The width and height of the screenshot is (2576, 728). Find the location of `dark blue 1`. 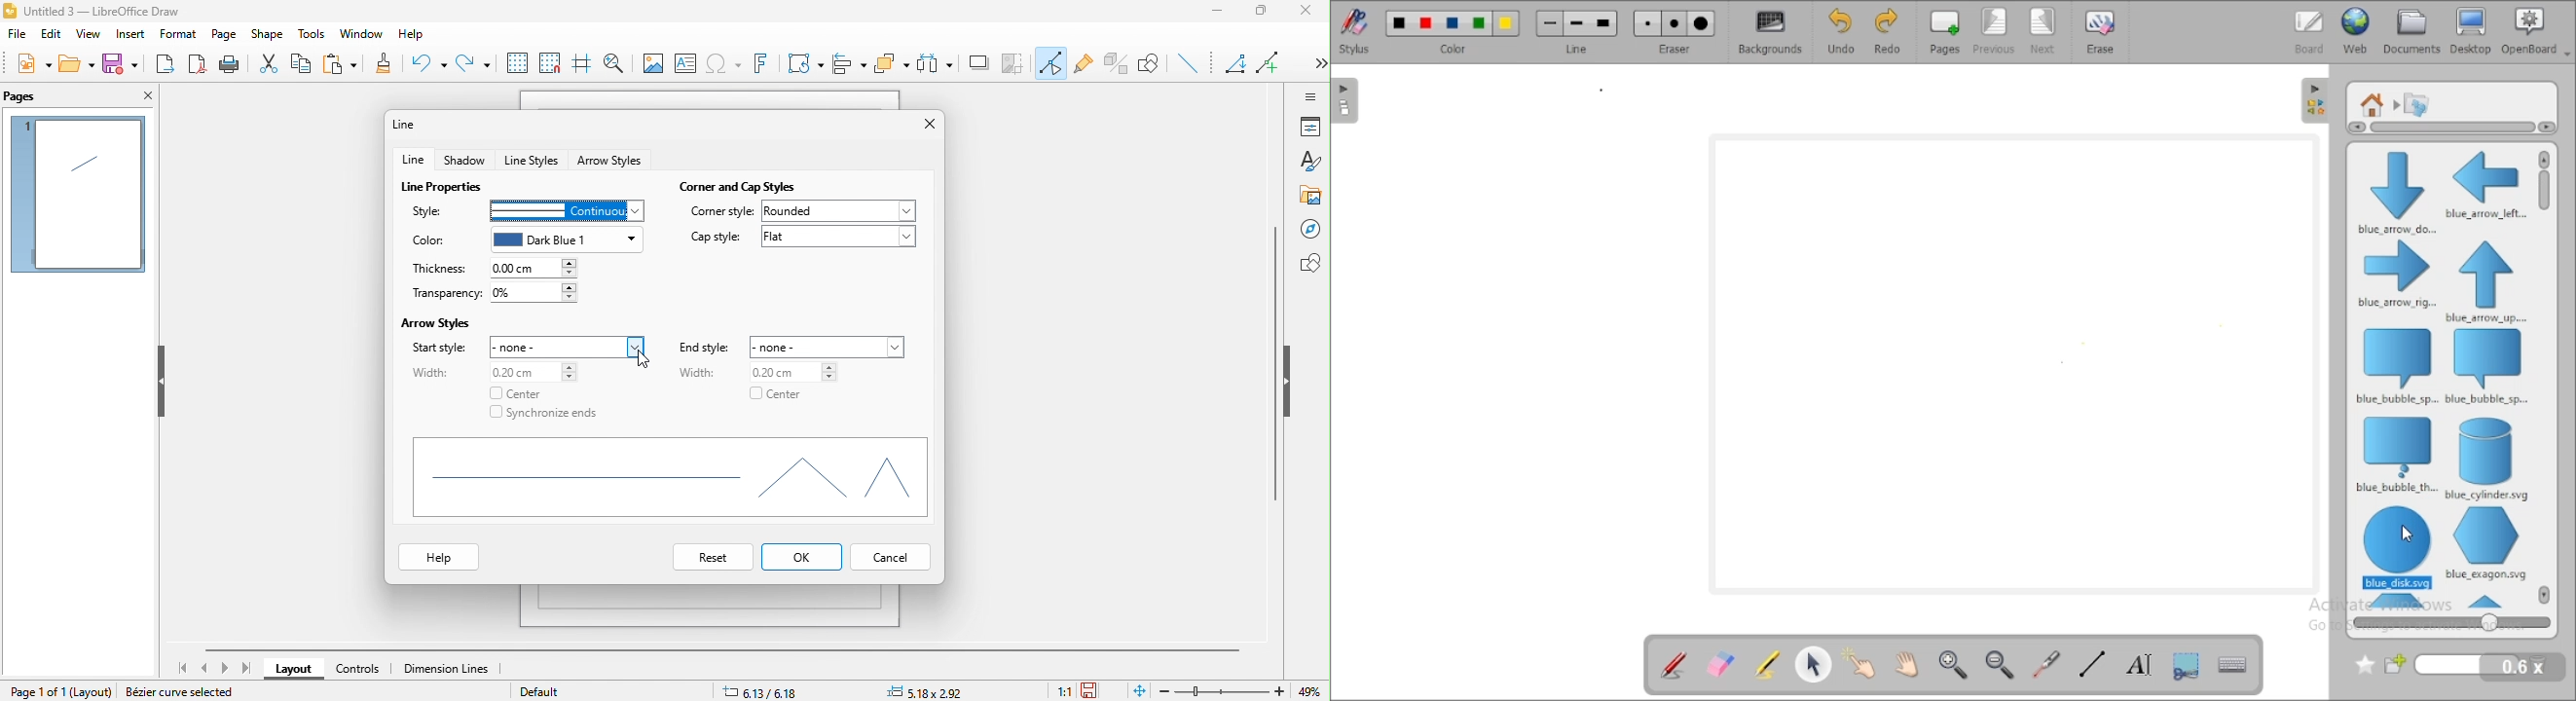

dark blue 1 is located at coordinates (569, 240).